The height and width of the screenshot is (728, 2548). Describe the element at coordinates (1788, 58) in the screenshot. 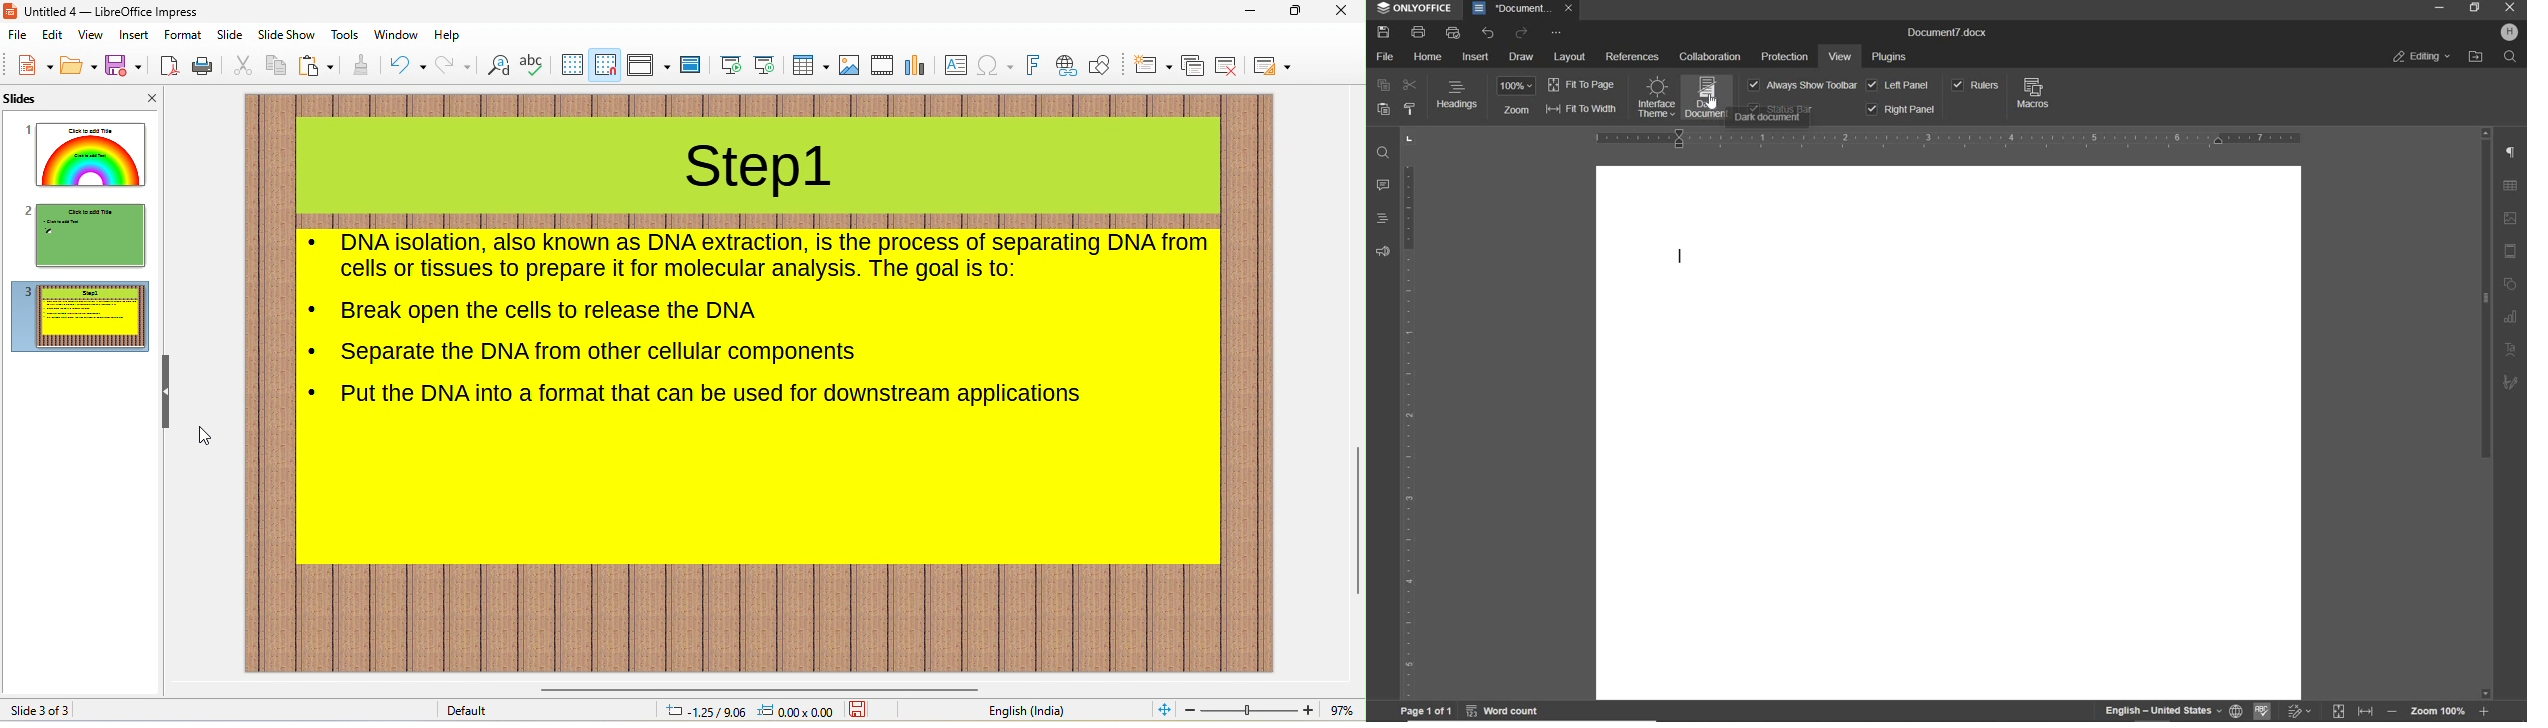

I see `PROTECTION` at that location.